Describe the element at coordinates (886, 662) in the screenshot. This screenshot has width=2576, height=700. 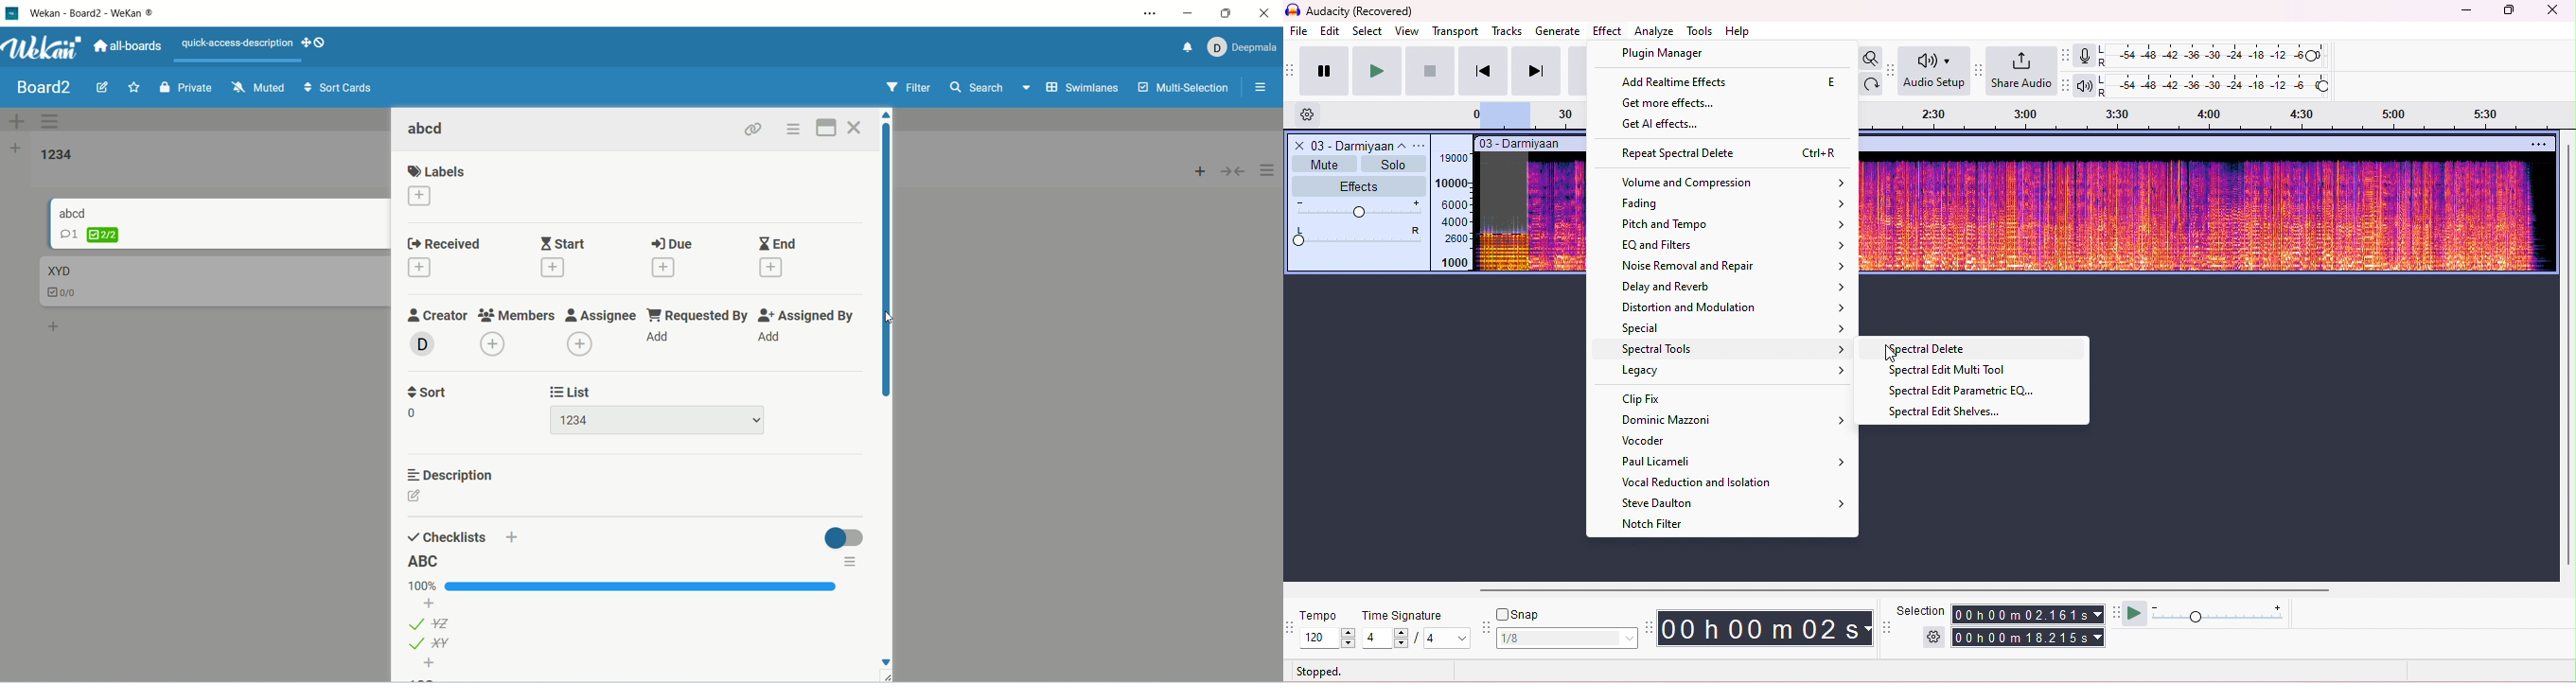
I see `Down` at that location.